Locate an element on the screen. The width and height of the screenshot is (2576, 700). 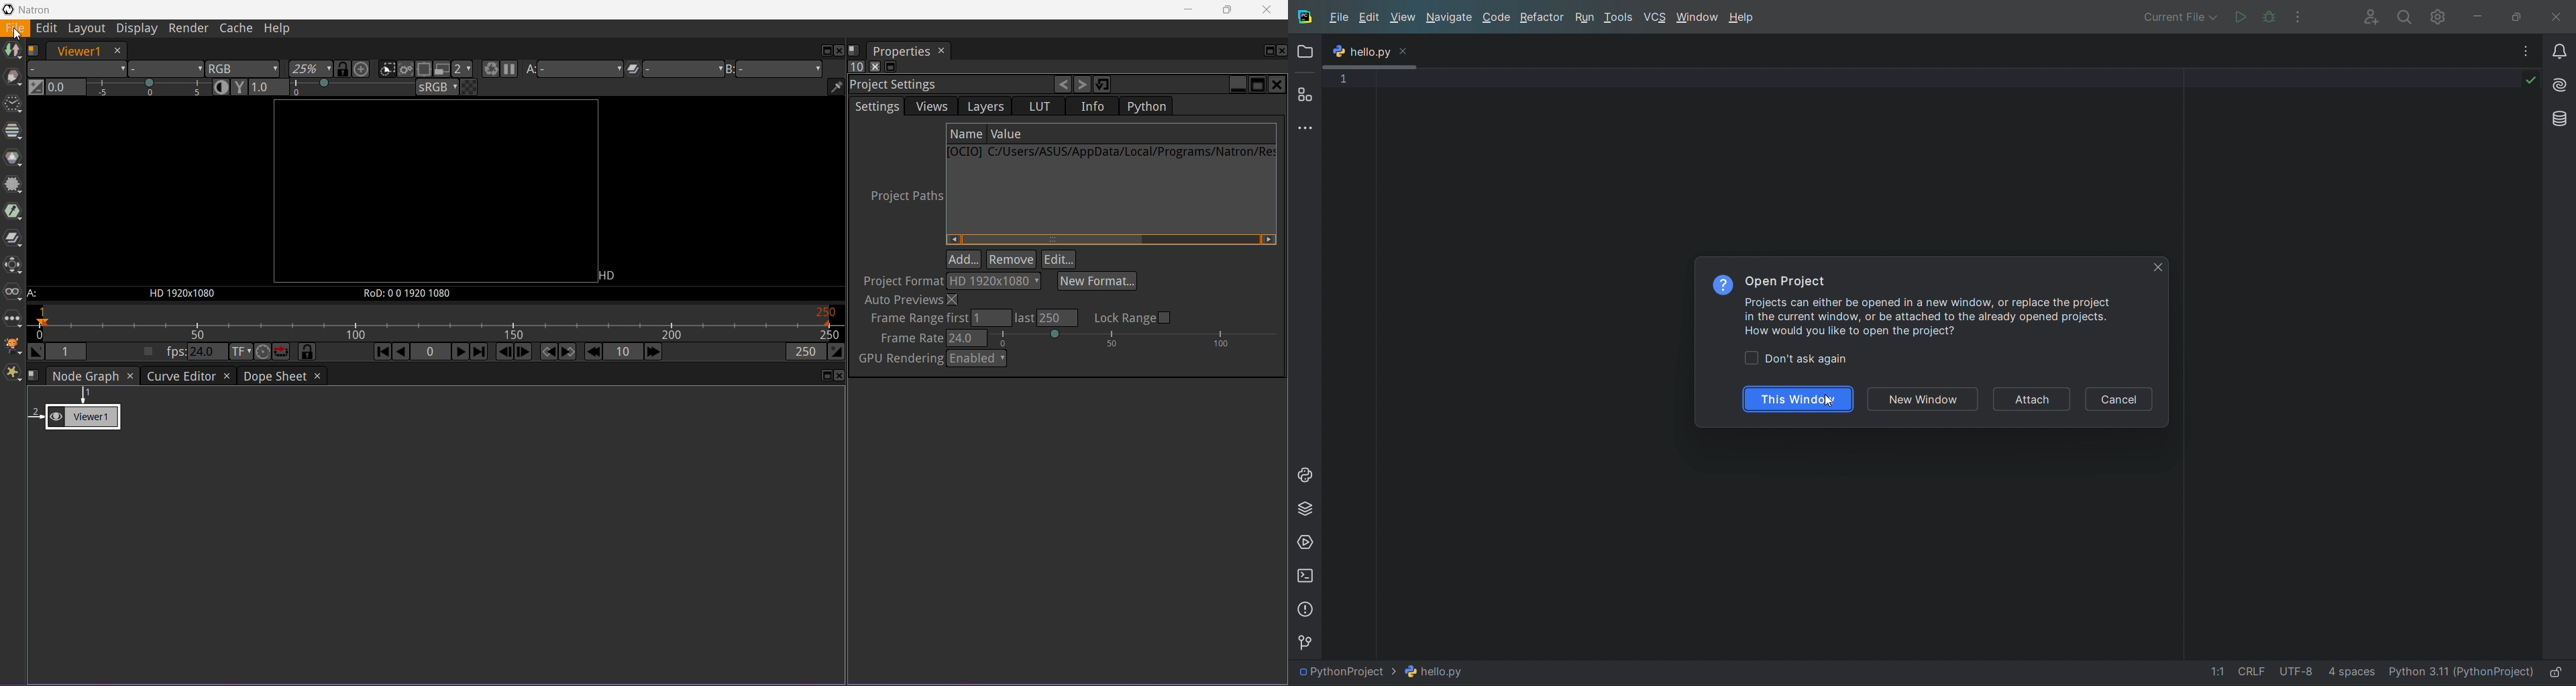
Redo the last change undone to this operator is located at coordinates (1083, 85).